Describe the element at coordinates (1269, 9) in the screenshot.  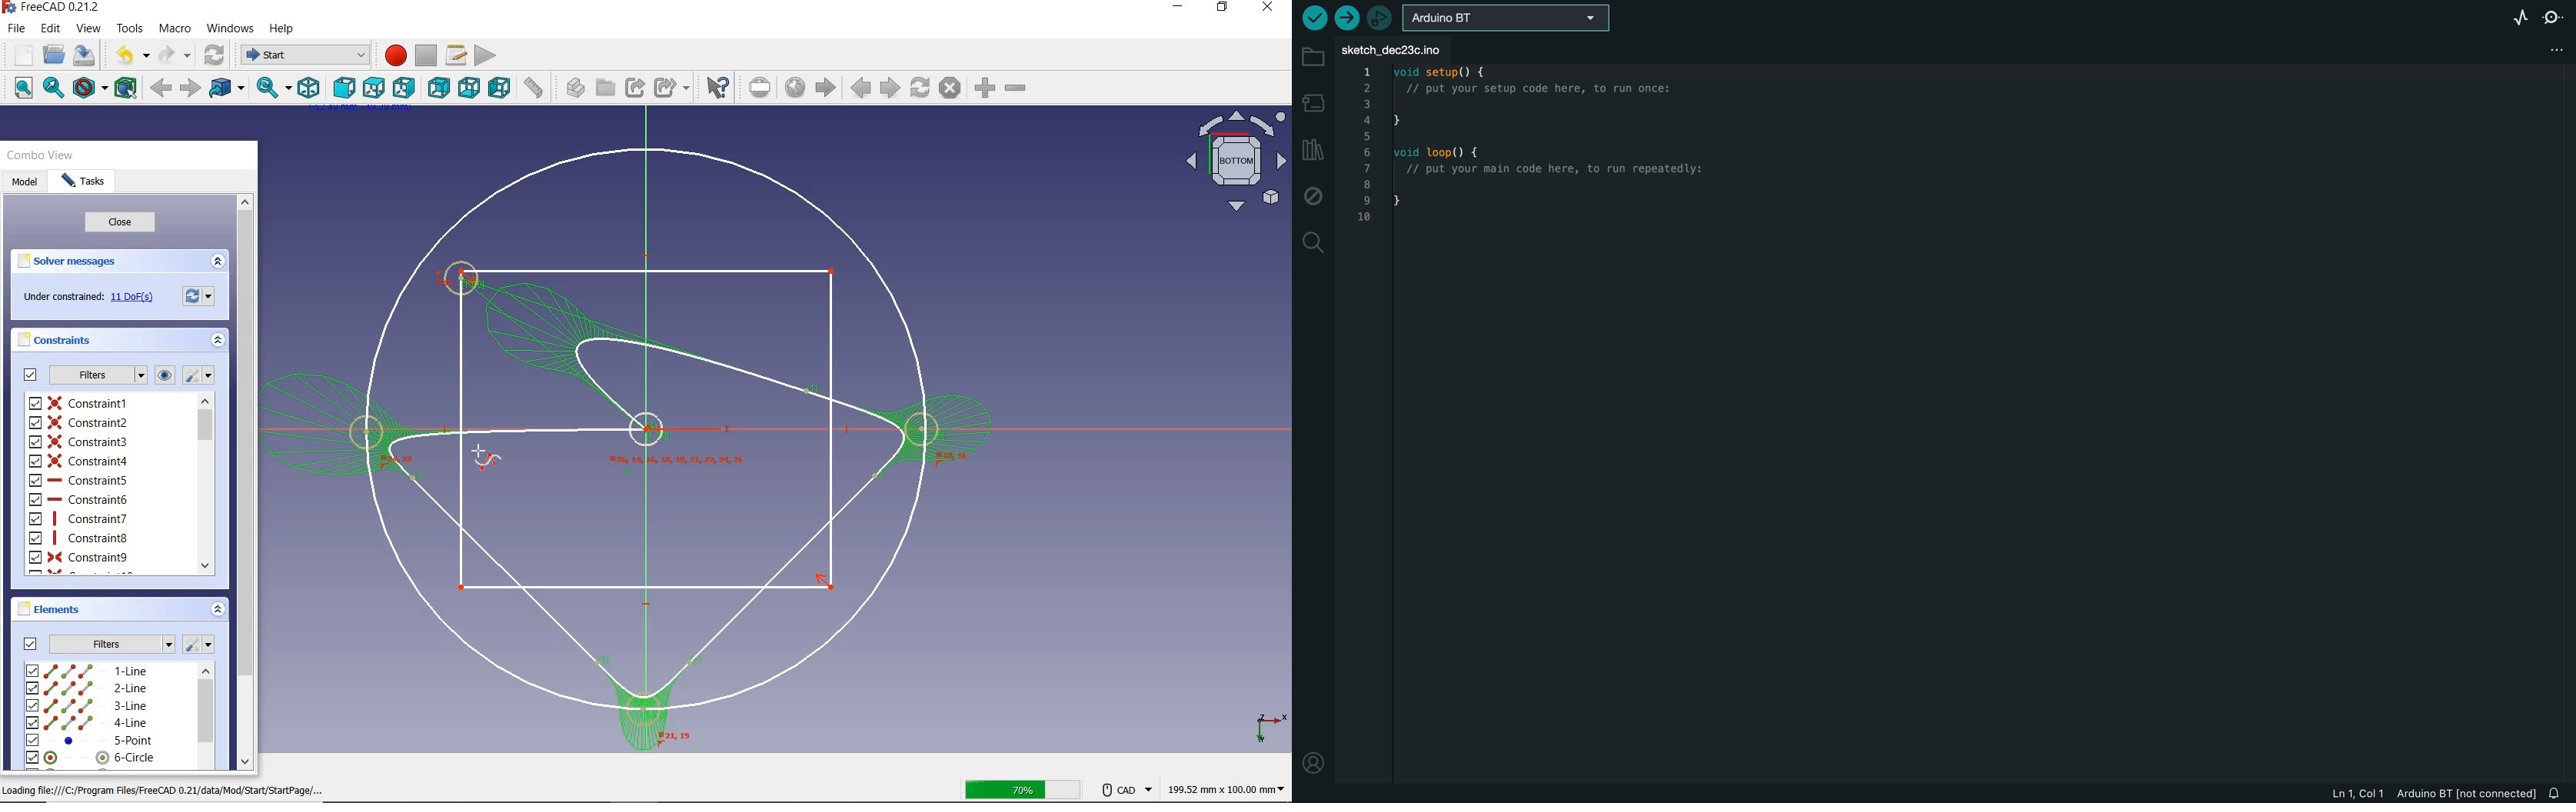
I see `close` at that location.